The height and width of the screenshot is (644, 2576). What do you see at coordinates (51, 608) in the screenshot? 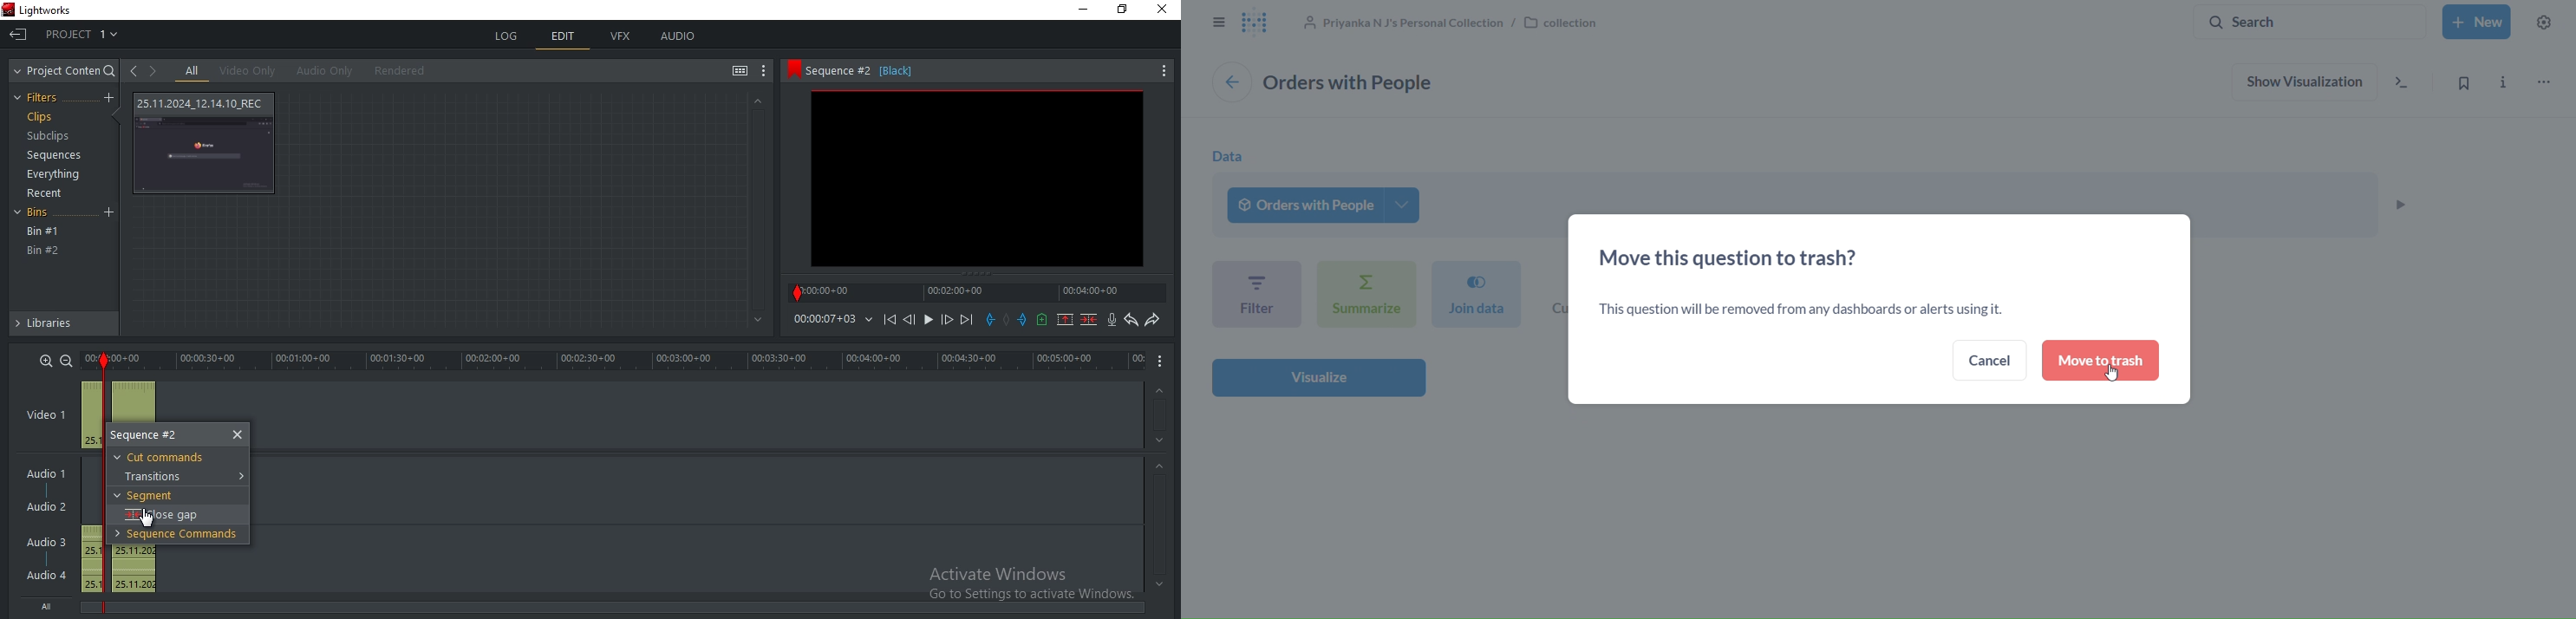
I see `All` at bounding box center [51, 608].